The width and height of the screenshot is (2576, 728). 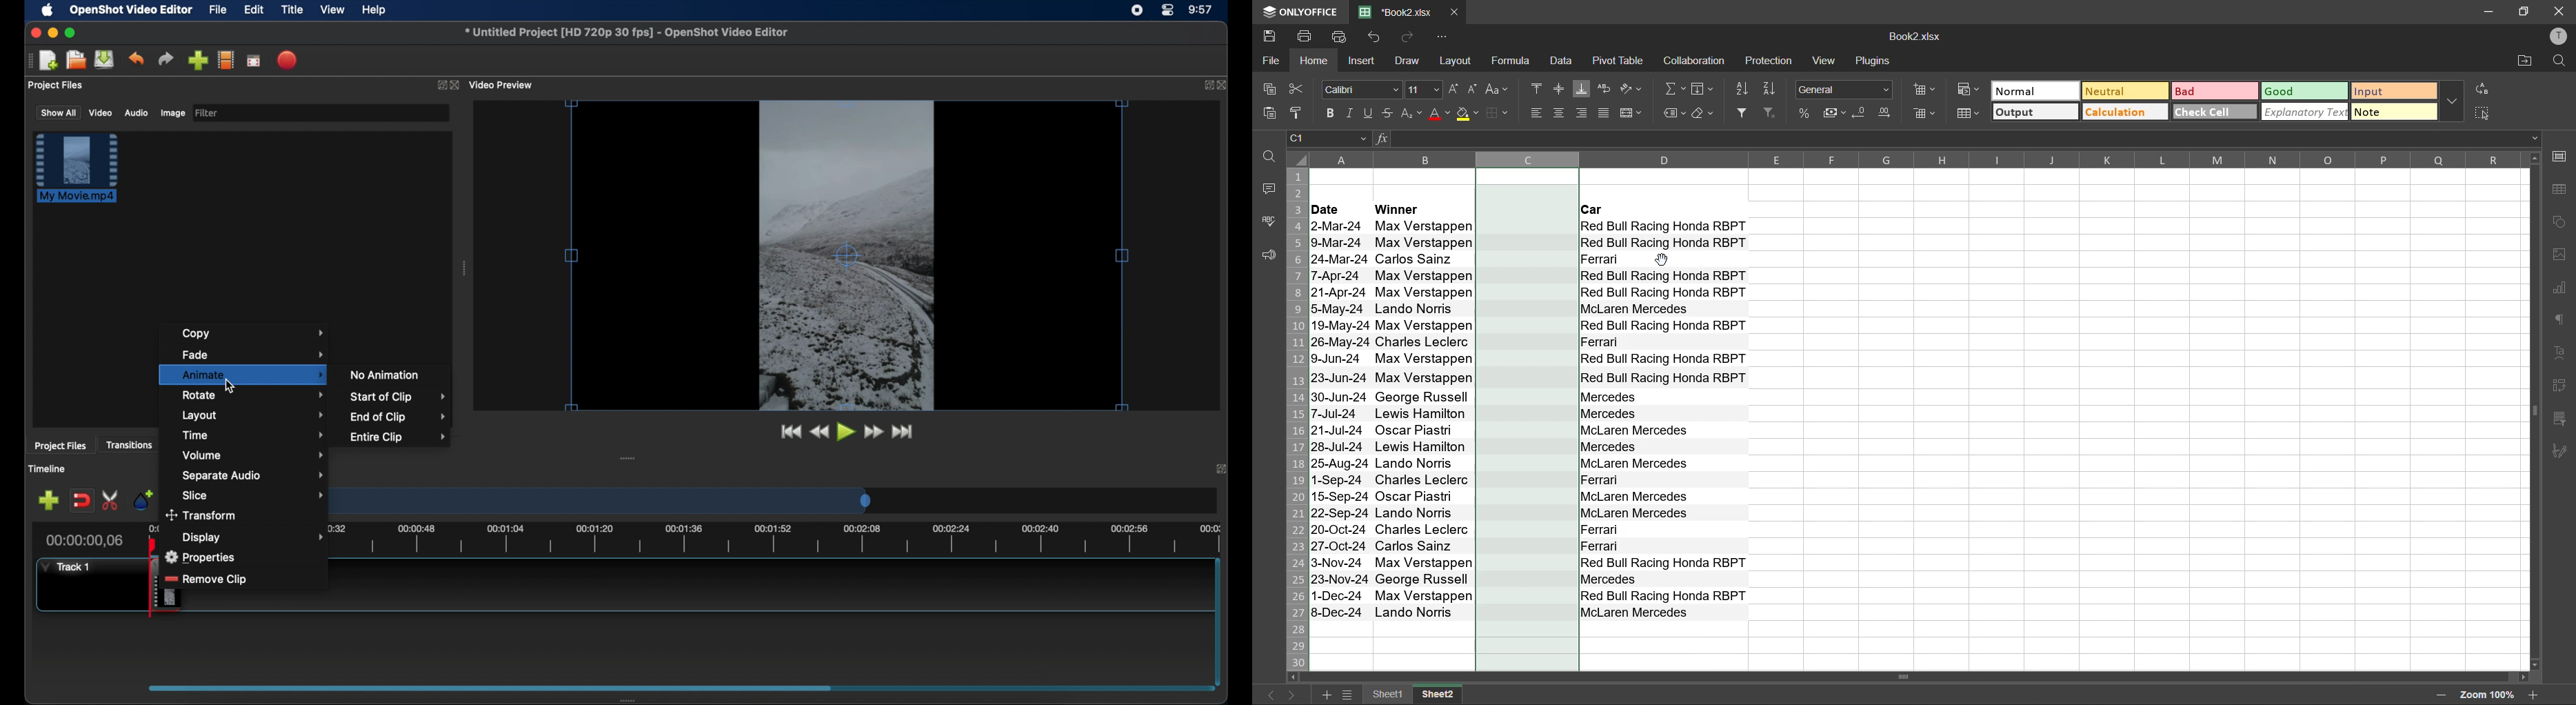 What do you see at coordinates (85, 540) in the screenshot?
I see `current time indicator` at bounding box center [85, 540].